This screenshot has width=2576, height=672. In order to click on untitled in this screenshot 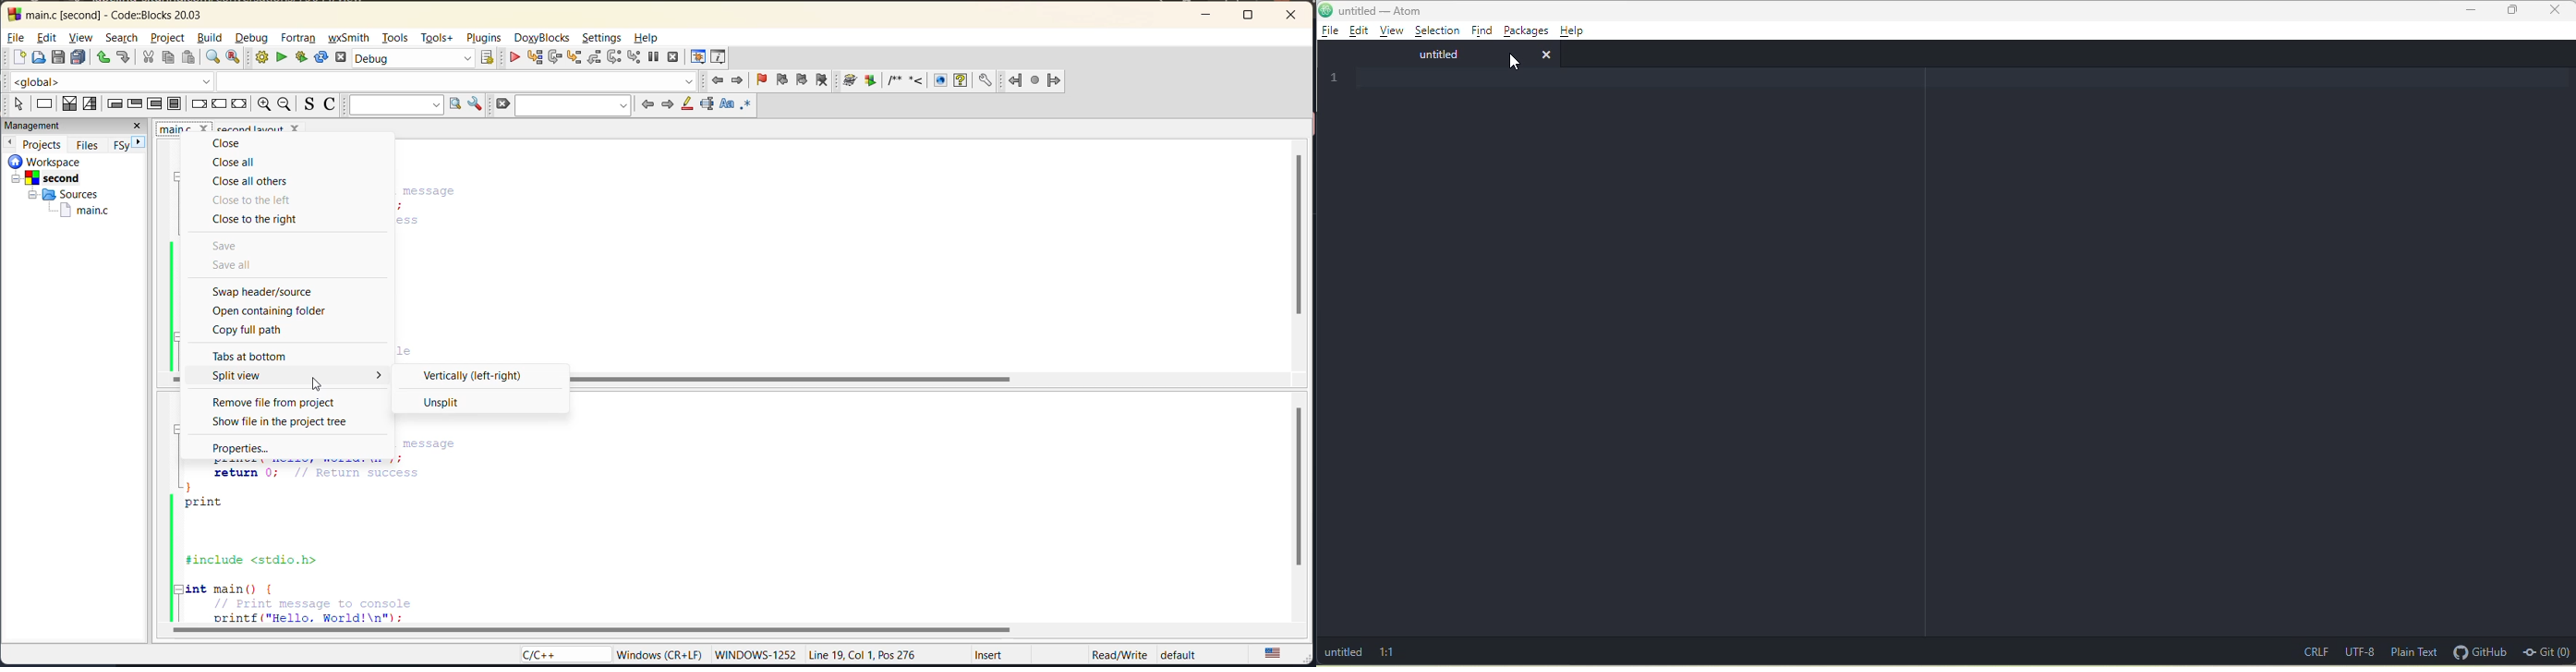, I will do `click(1426, 55)`.